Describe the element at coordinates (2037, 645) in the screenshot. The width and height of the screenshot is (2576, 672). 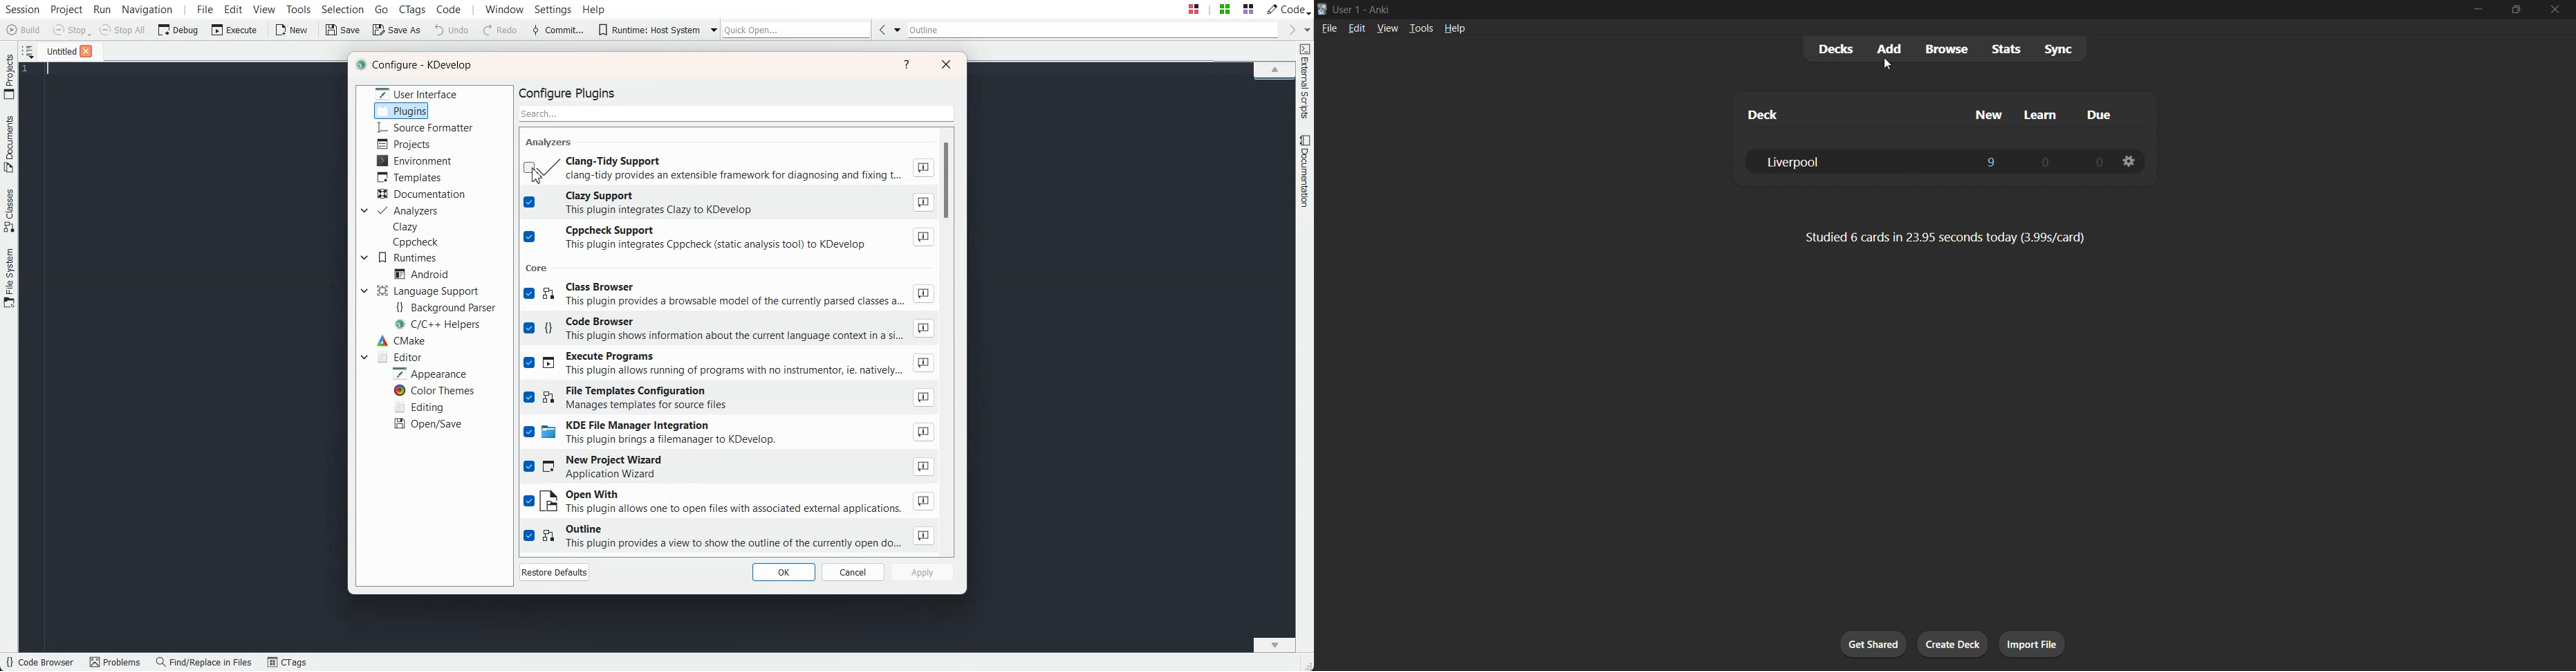
I see `import file` at that location.